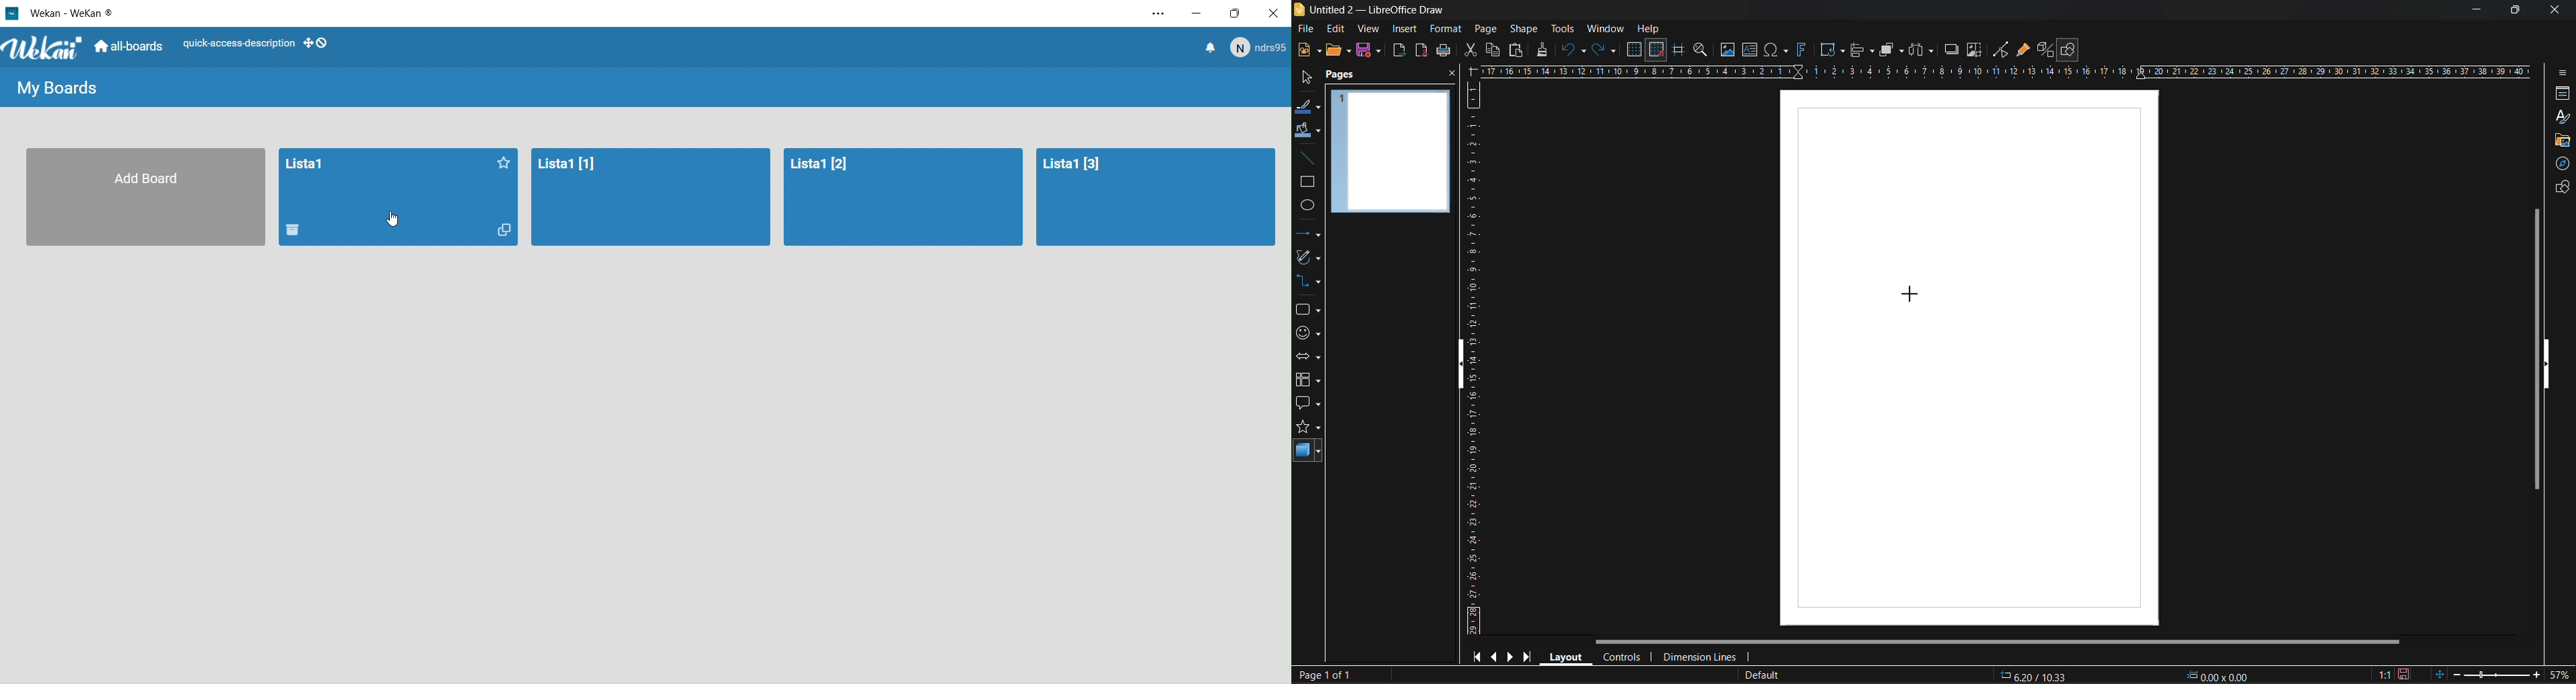 The image size is (2576, 700). I want to click on print, so click(1443, 52).